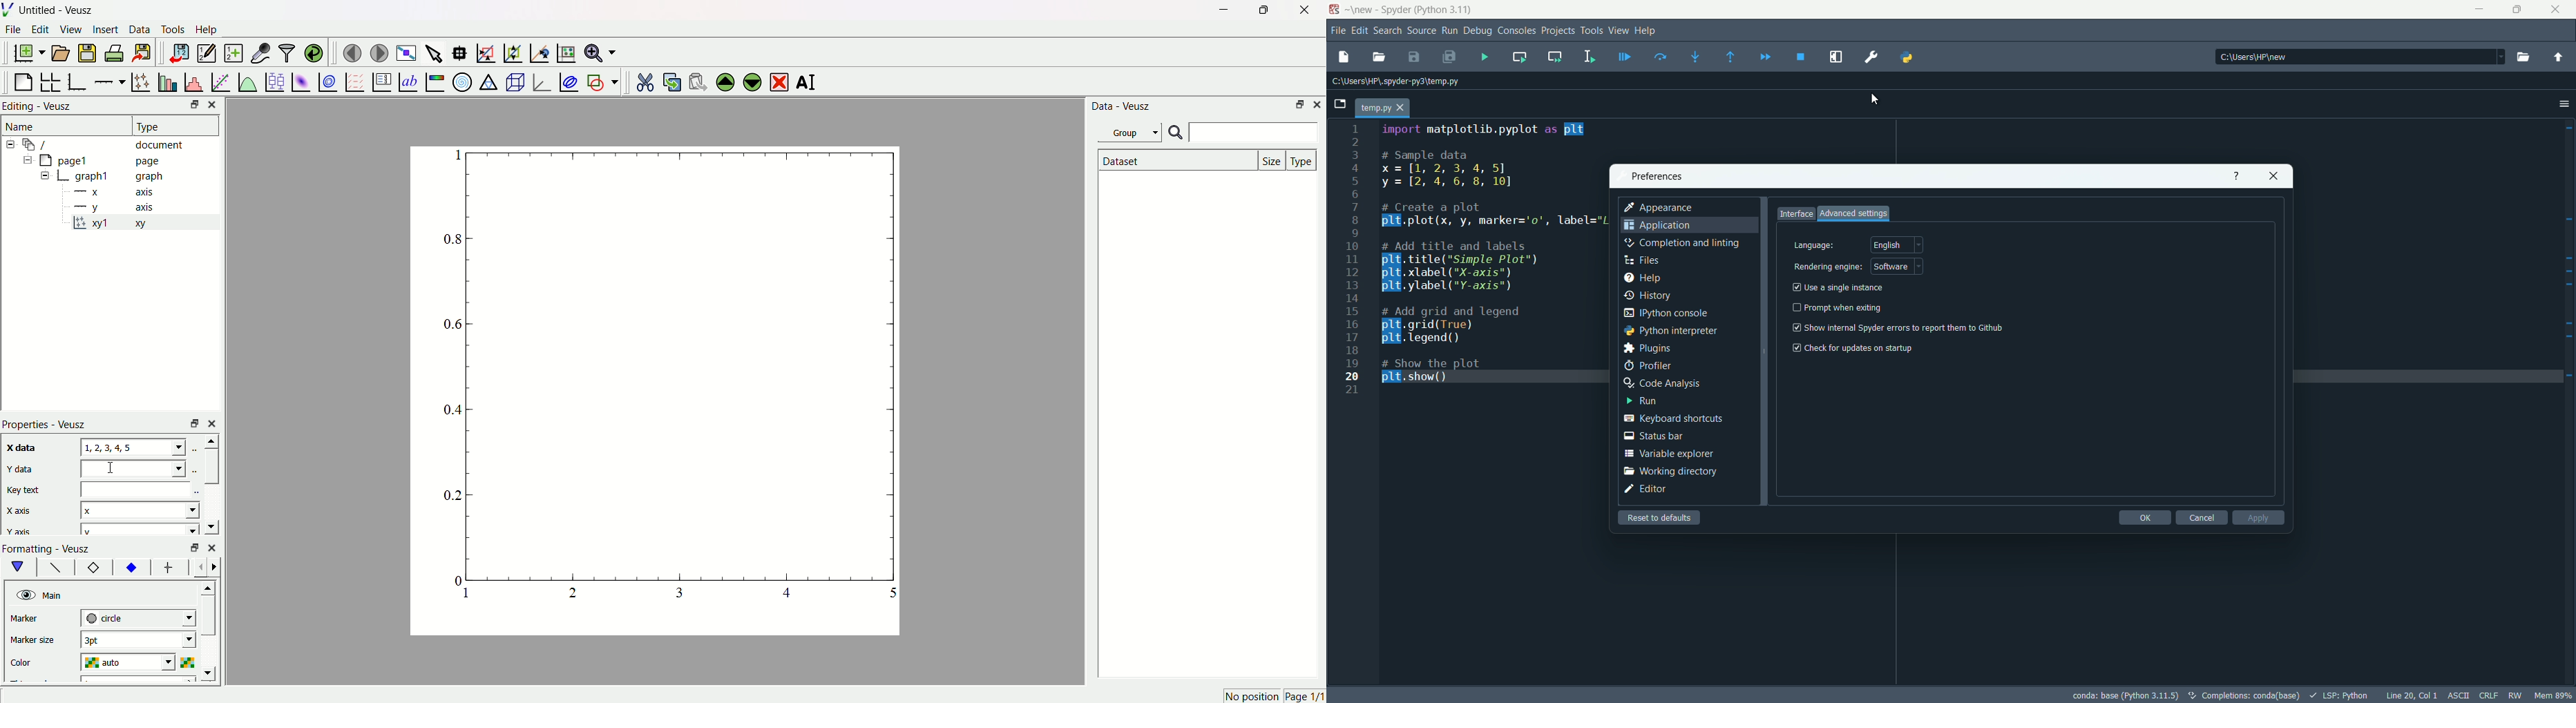  I want to click on file, so click(1335, 31).